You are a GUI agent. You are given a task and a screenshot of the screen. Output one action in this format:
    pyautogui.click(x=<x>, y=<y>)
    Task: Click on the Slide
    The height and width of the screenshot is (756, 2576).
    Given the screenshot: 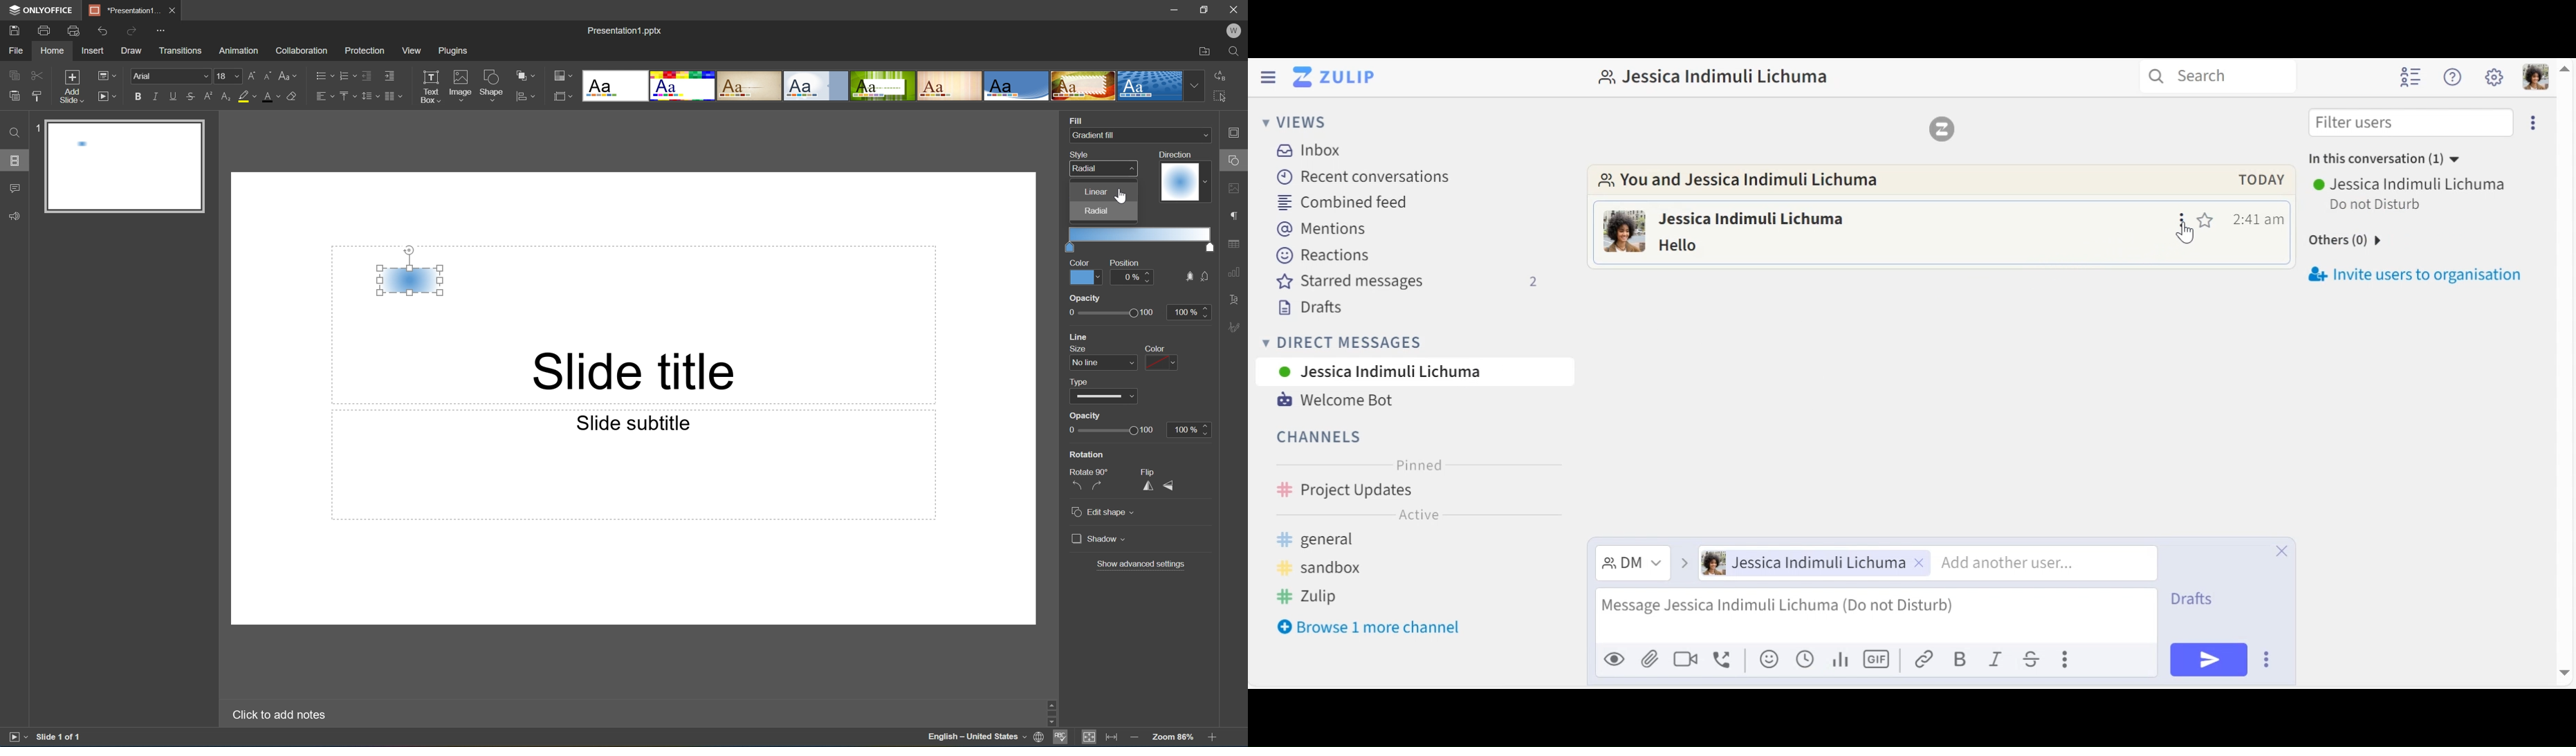 What is the action you would take?
    pyautogui.click(x=127, y=168)
    